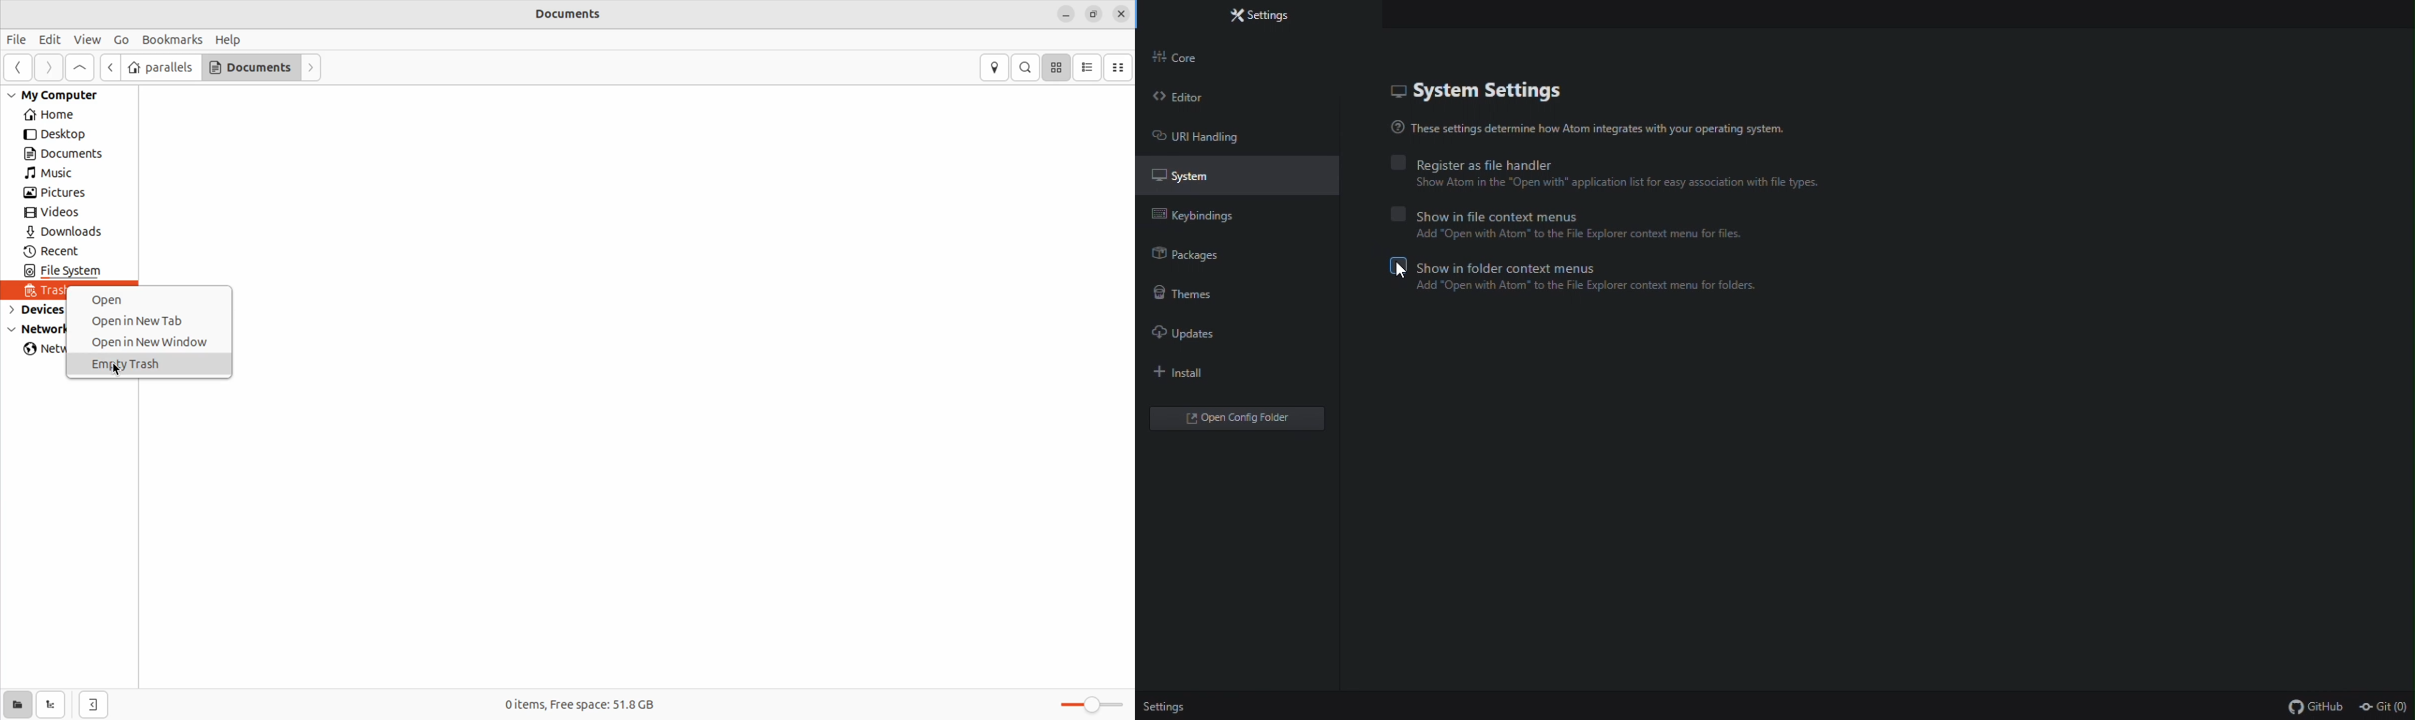 This screenshot has width=2436, height=728. I want to click on file system, so click(71, 271).